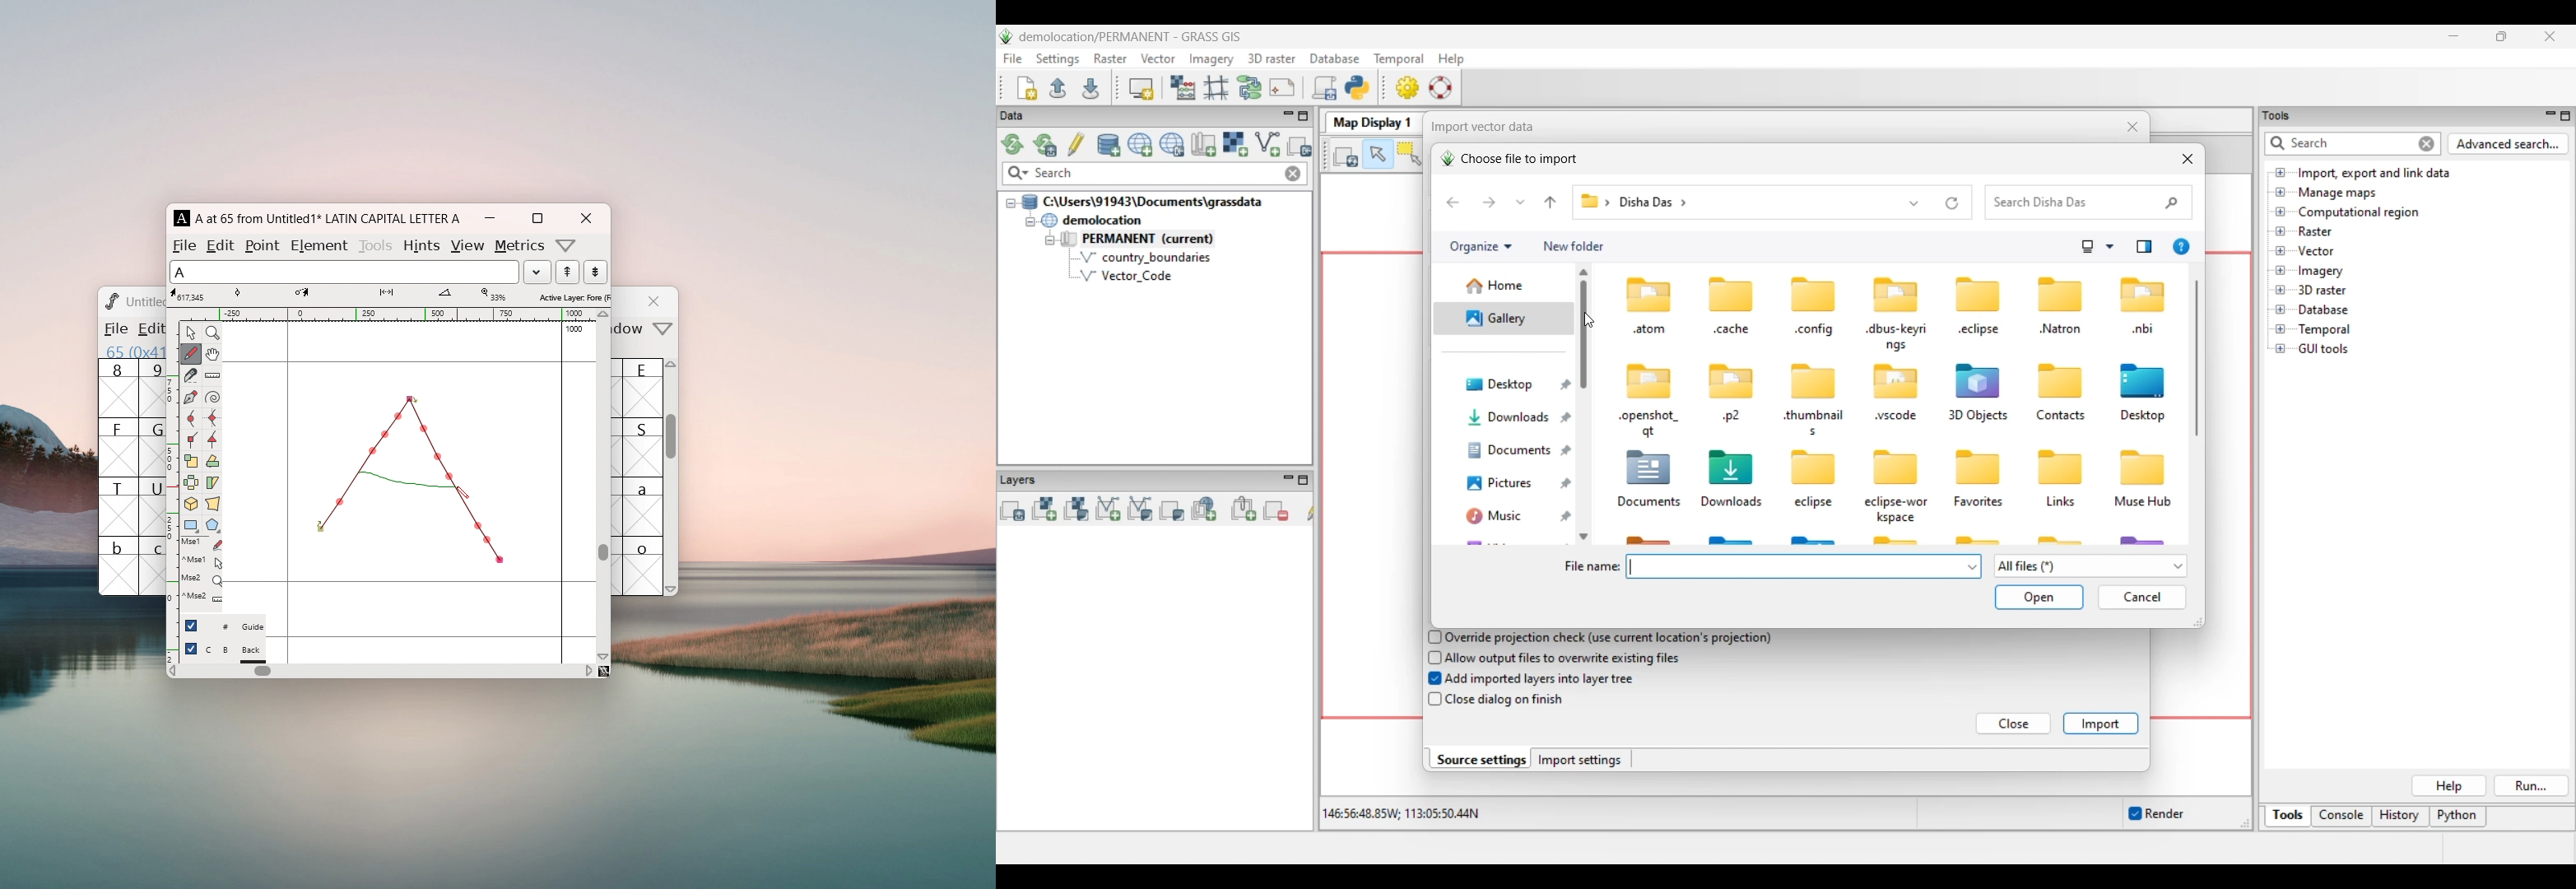 This screenshot has width=2576, height=896. What do you see at coordinates (562, 491) in the screenshot?
I see `right side bearing` at bounding box center [562, 491].